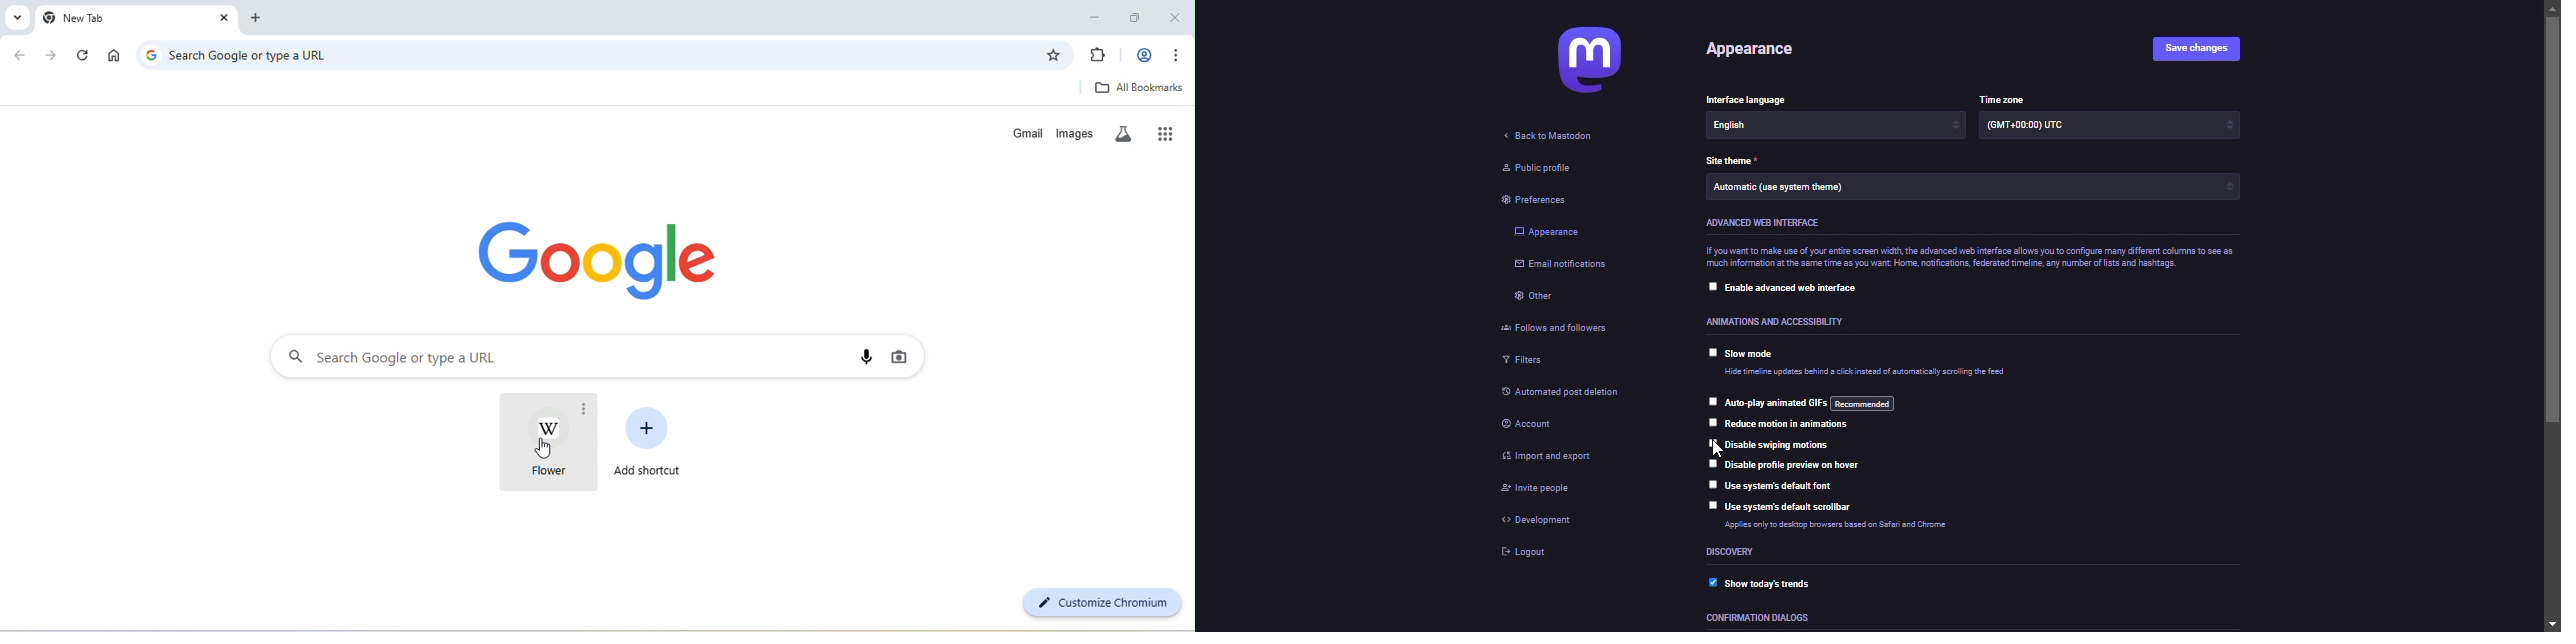 The width and height of the screenshot is (2576, 644). What do you see at coordinates (1758, 354) in the screenshot?
I see `slow mode` at bounding box center [1758, 354].